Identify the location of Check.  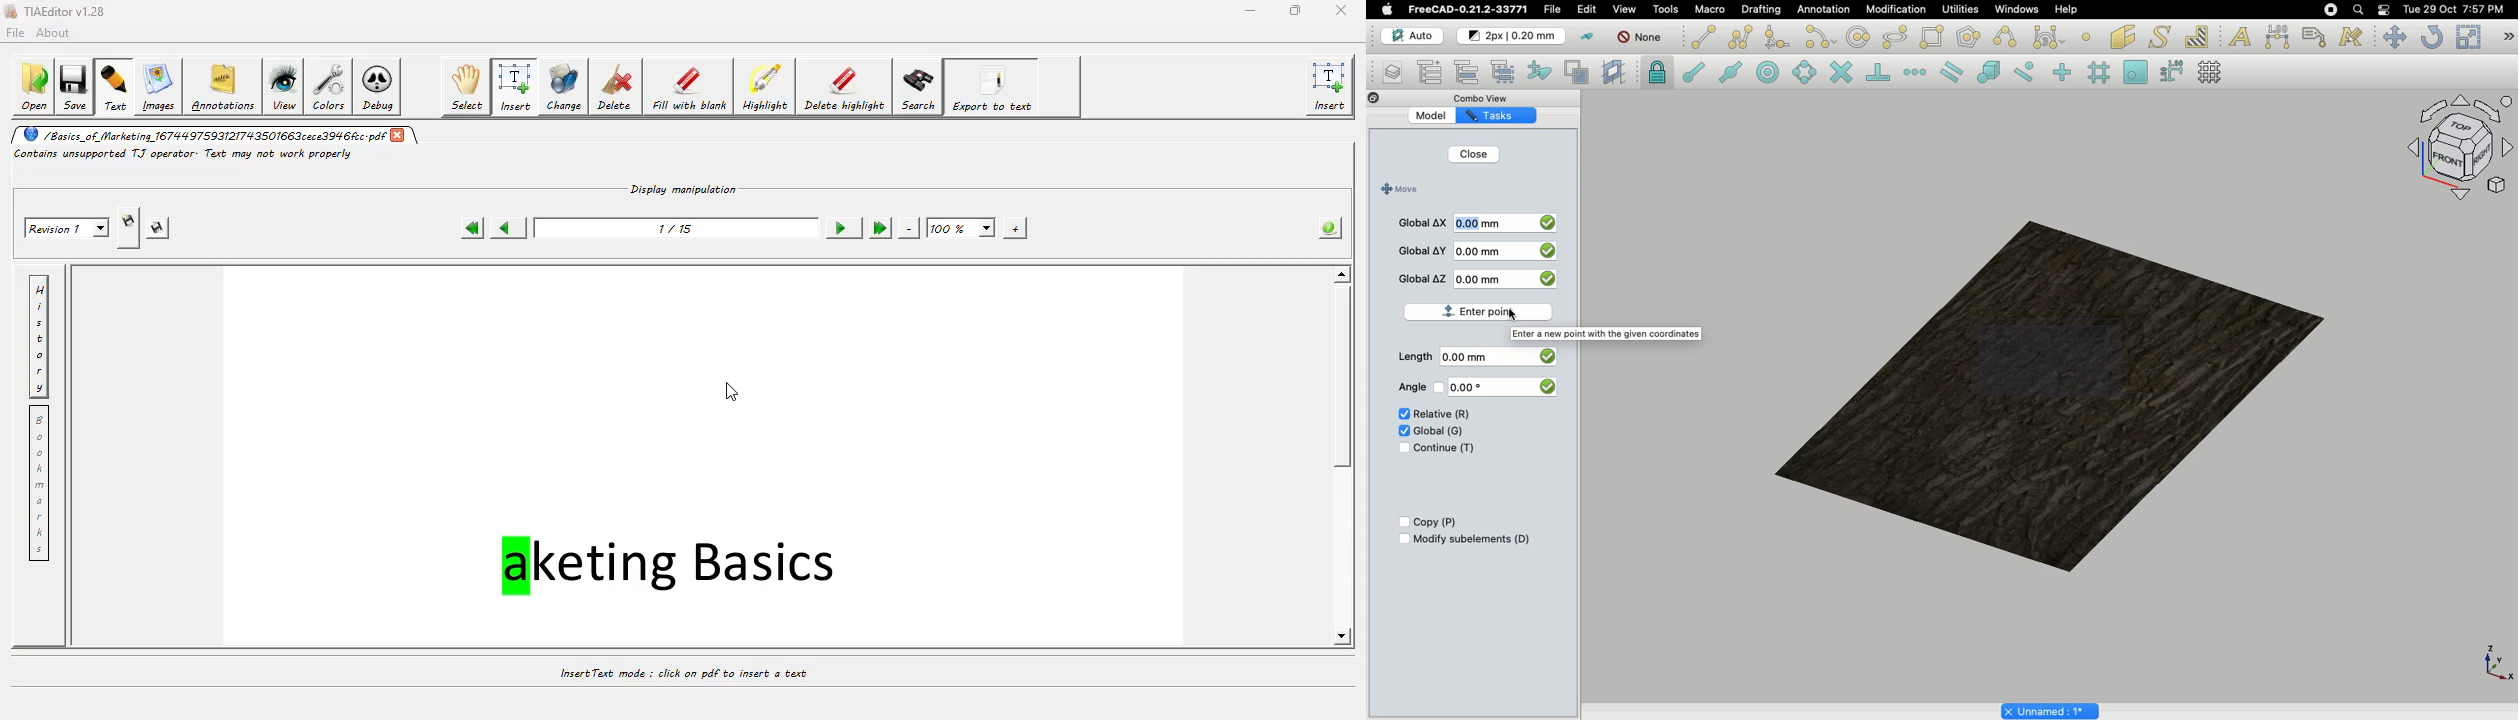
(1400, 415).